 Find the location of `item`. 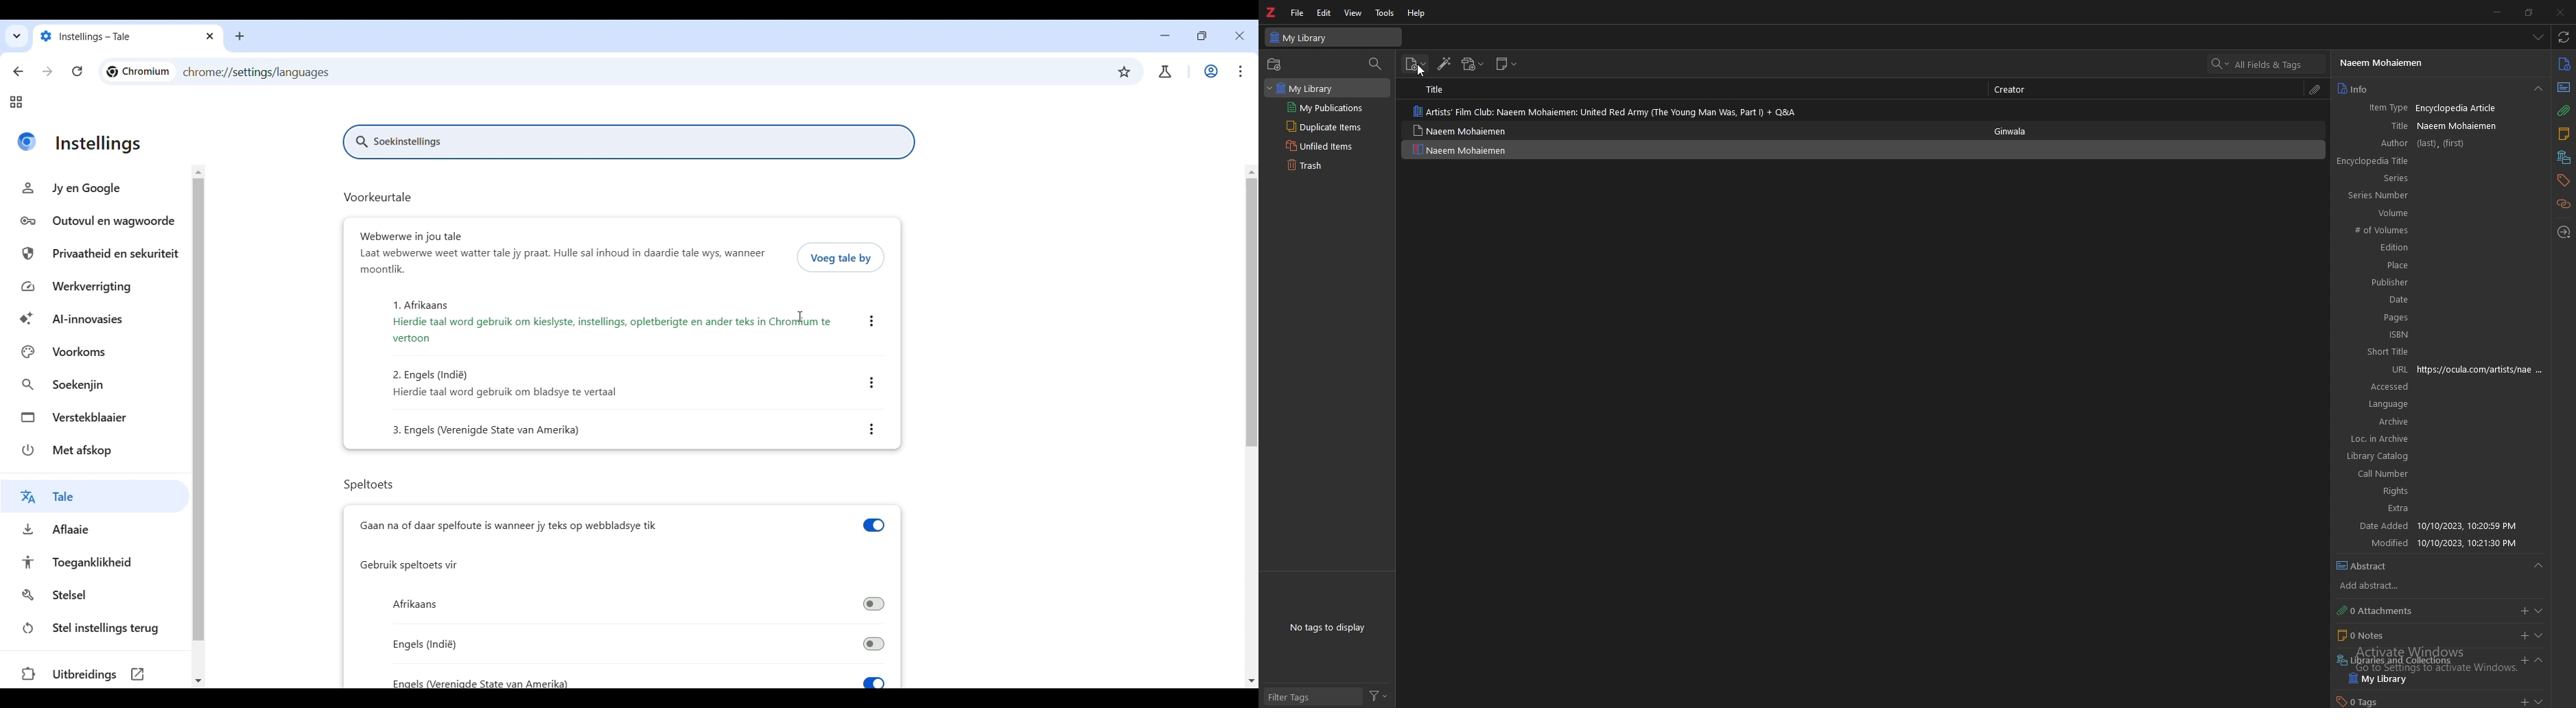

item is located at coordinates (1687, 150).